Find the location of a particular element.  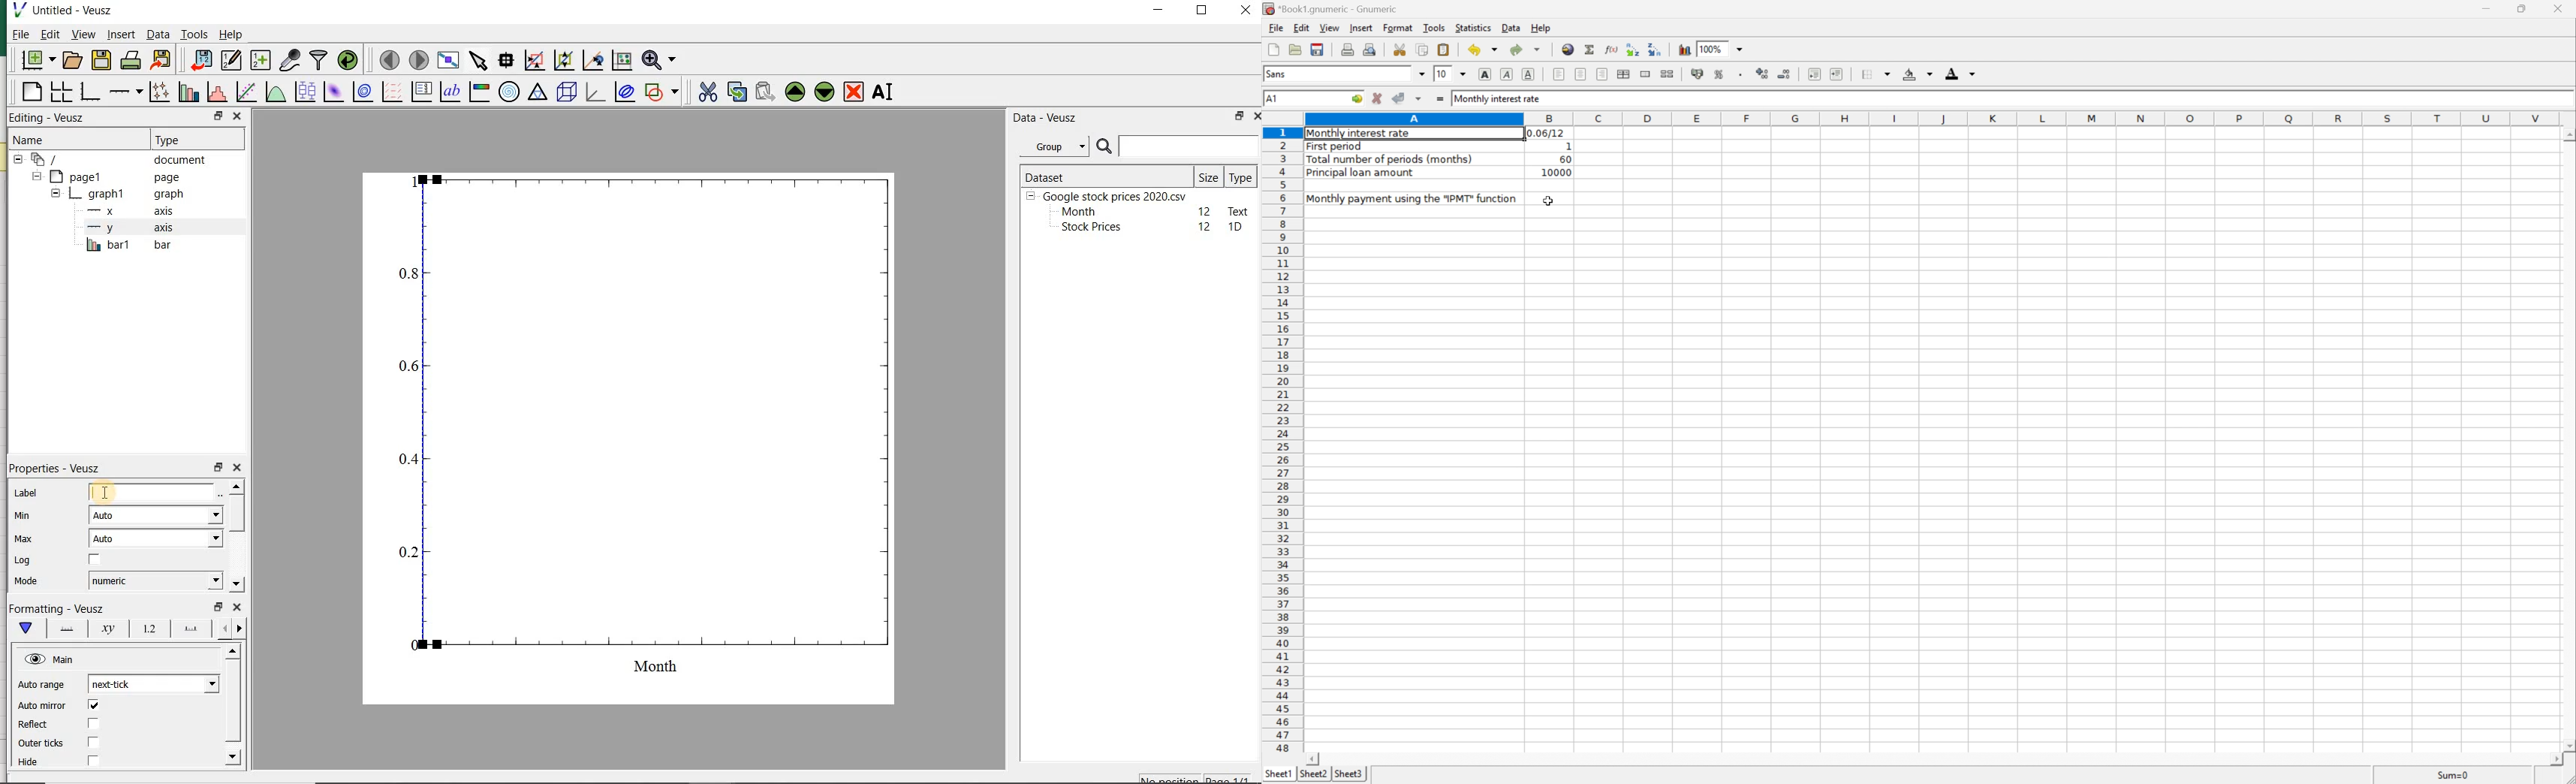

Format the selection as percentage is located at coordinates (1719, 74).